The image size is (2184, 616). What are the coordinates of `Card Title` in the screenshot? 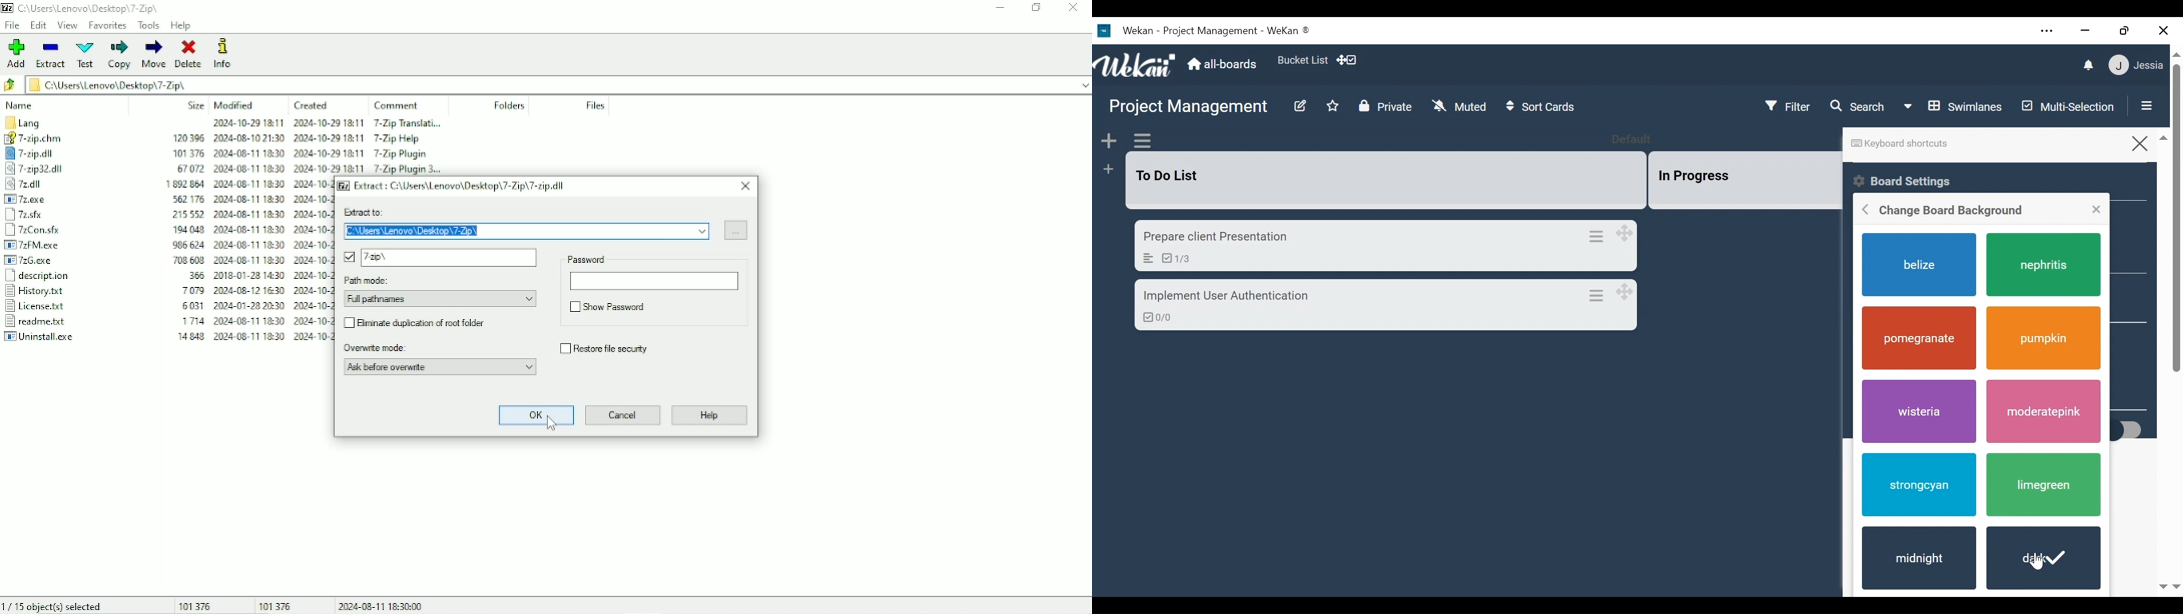 It's located at (1213, 237).